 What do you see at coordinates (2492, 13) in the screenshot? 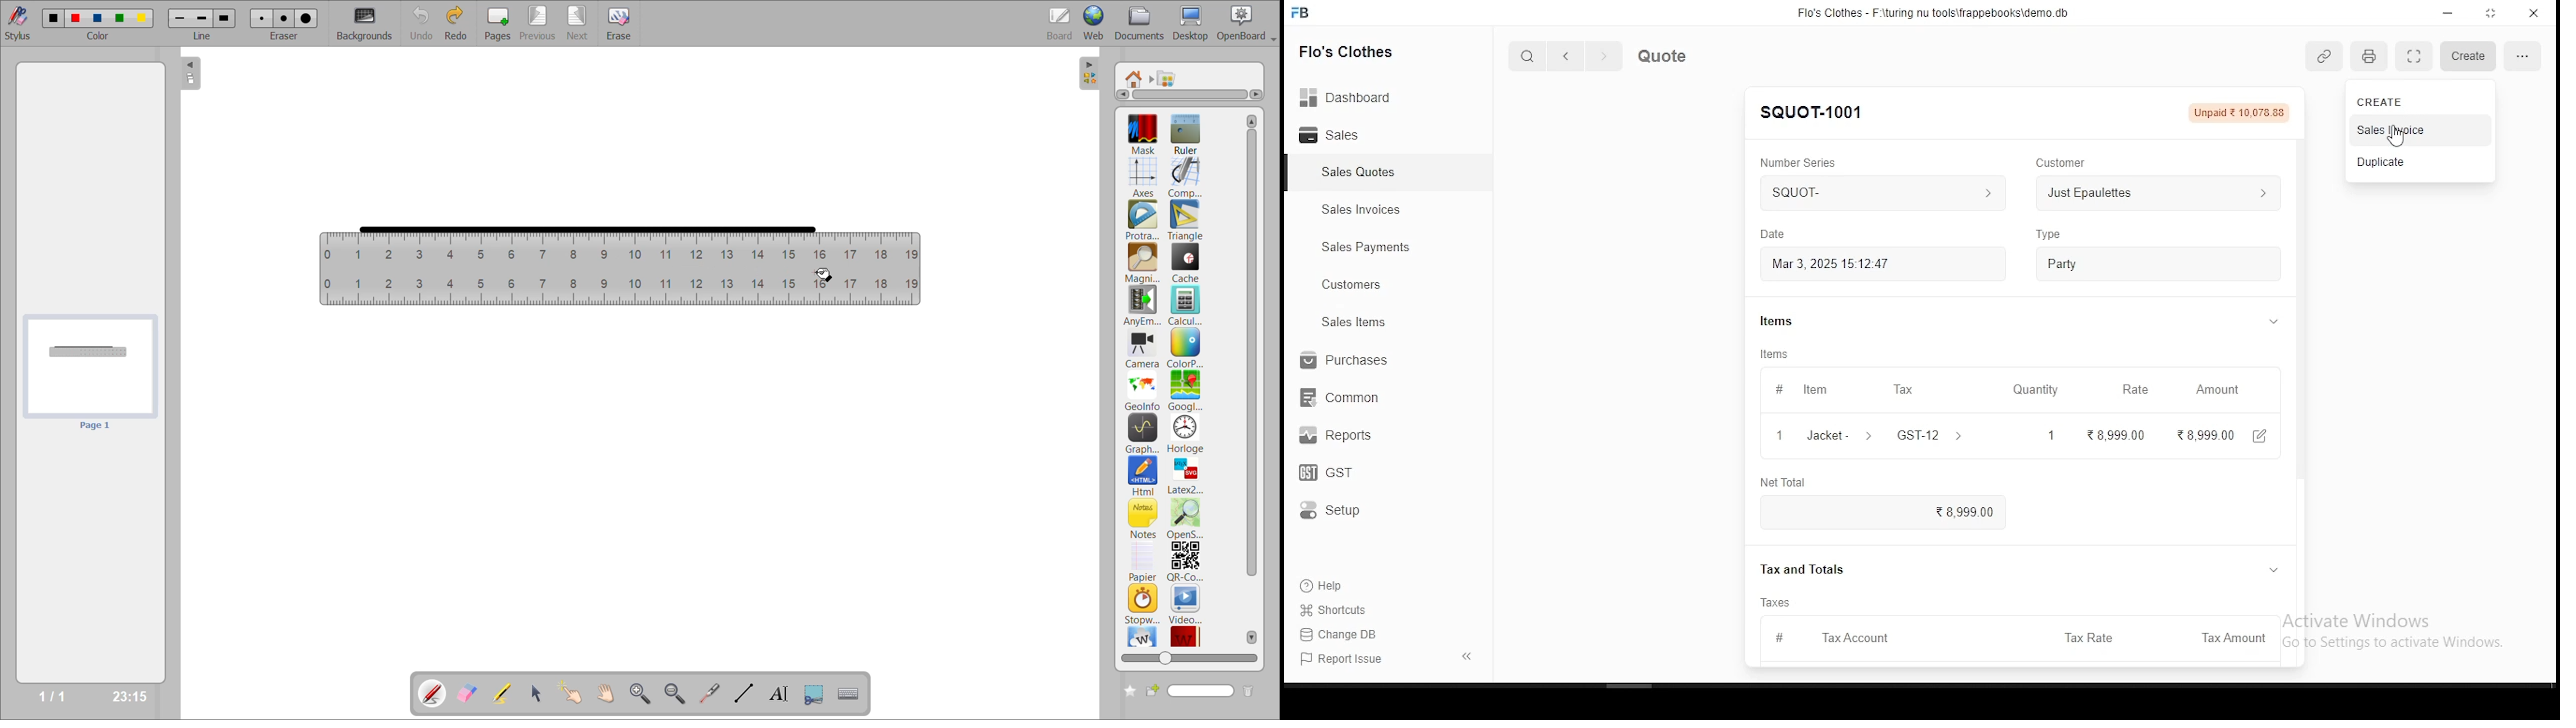
I see `maximize` at bounding box center [2492, 13].